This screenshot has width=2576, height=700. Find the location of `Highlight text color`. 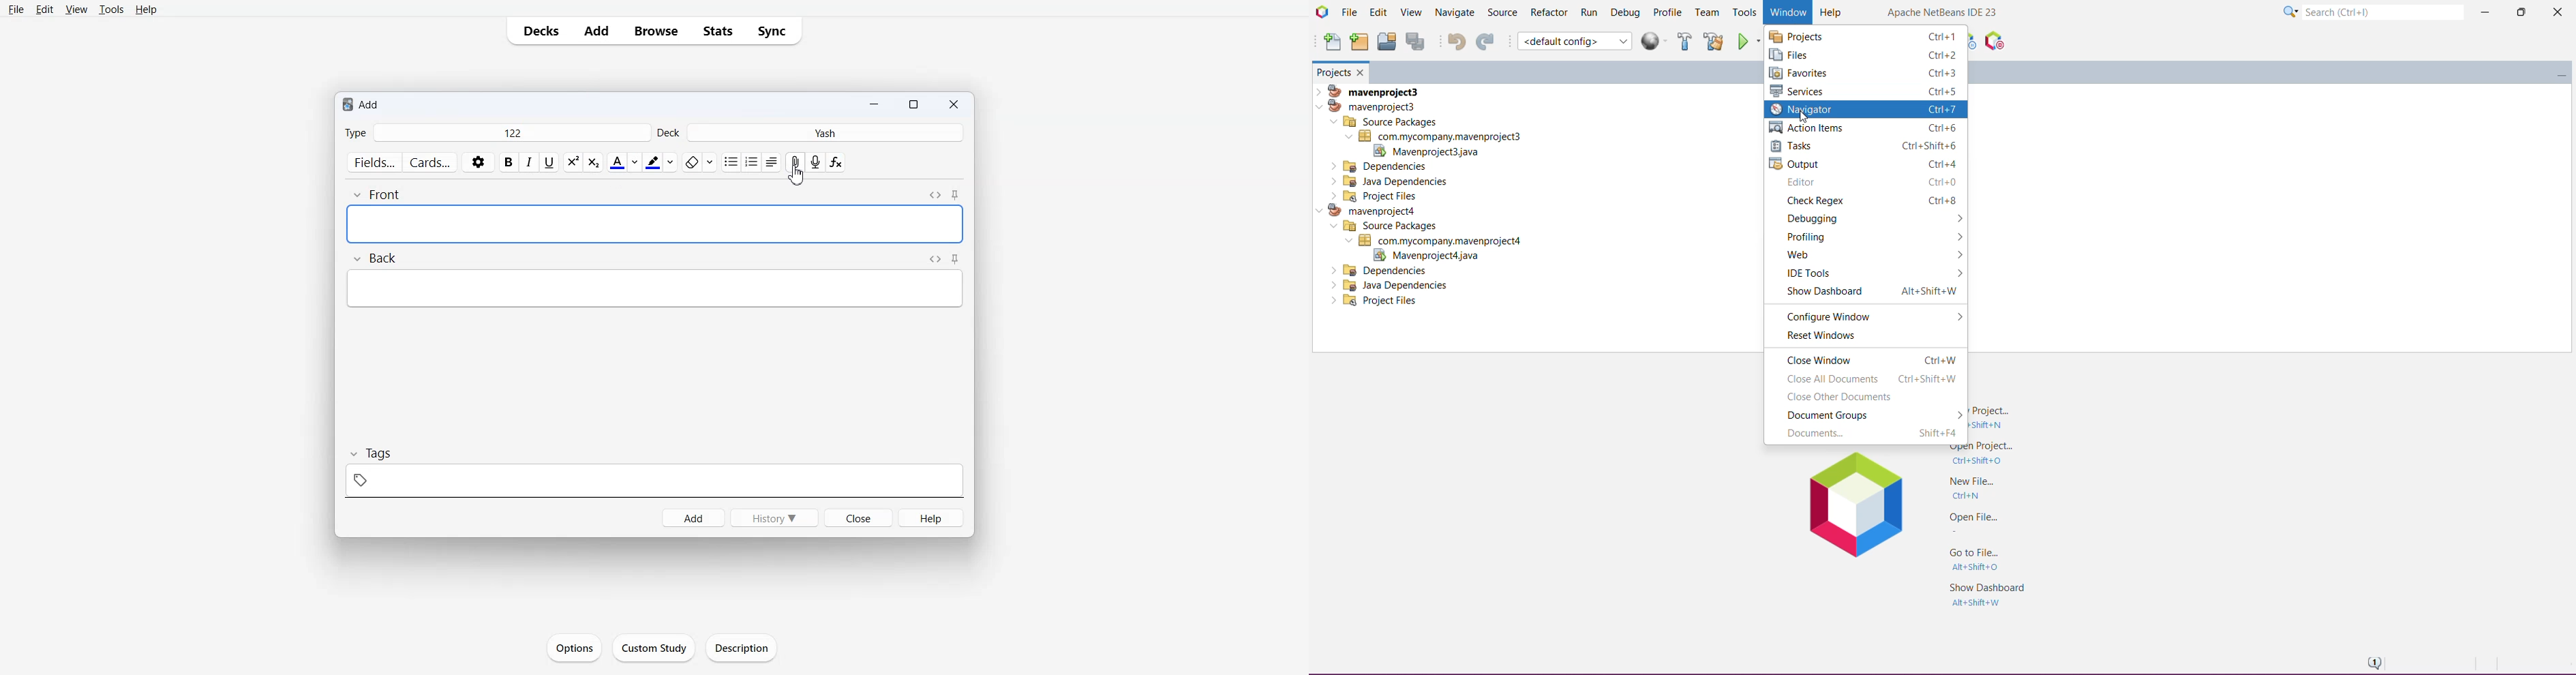

Highlight text color is located at coordinates (660, 162).